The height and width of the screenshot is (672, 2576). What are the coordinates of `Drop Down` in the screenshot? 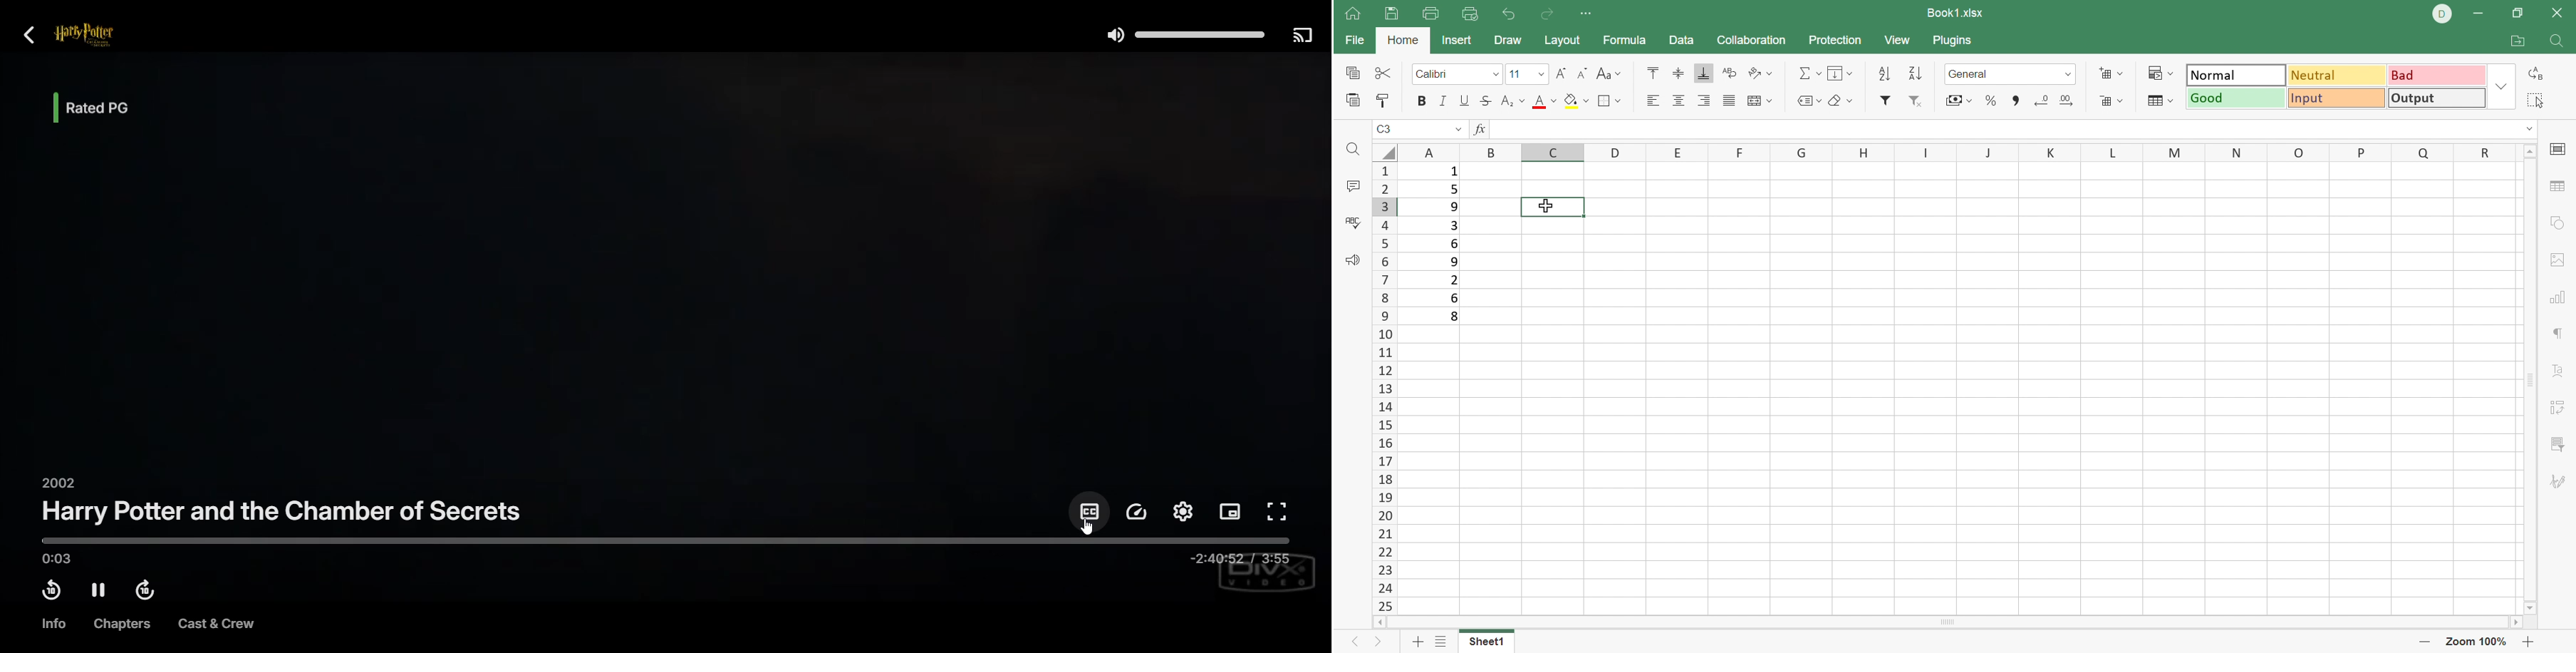 It's located at (2531, 132).